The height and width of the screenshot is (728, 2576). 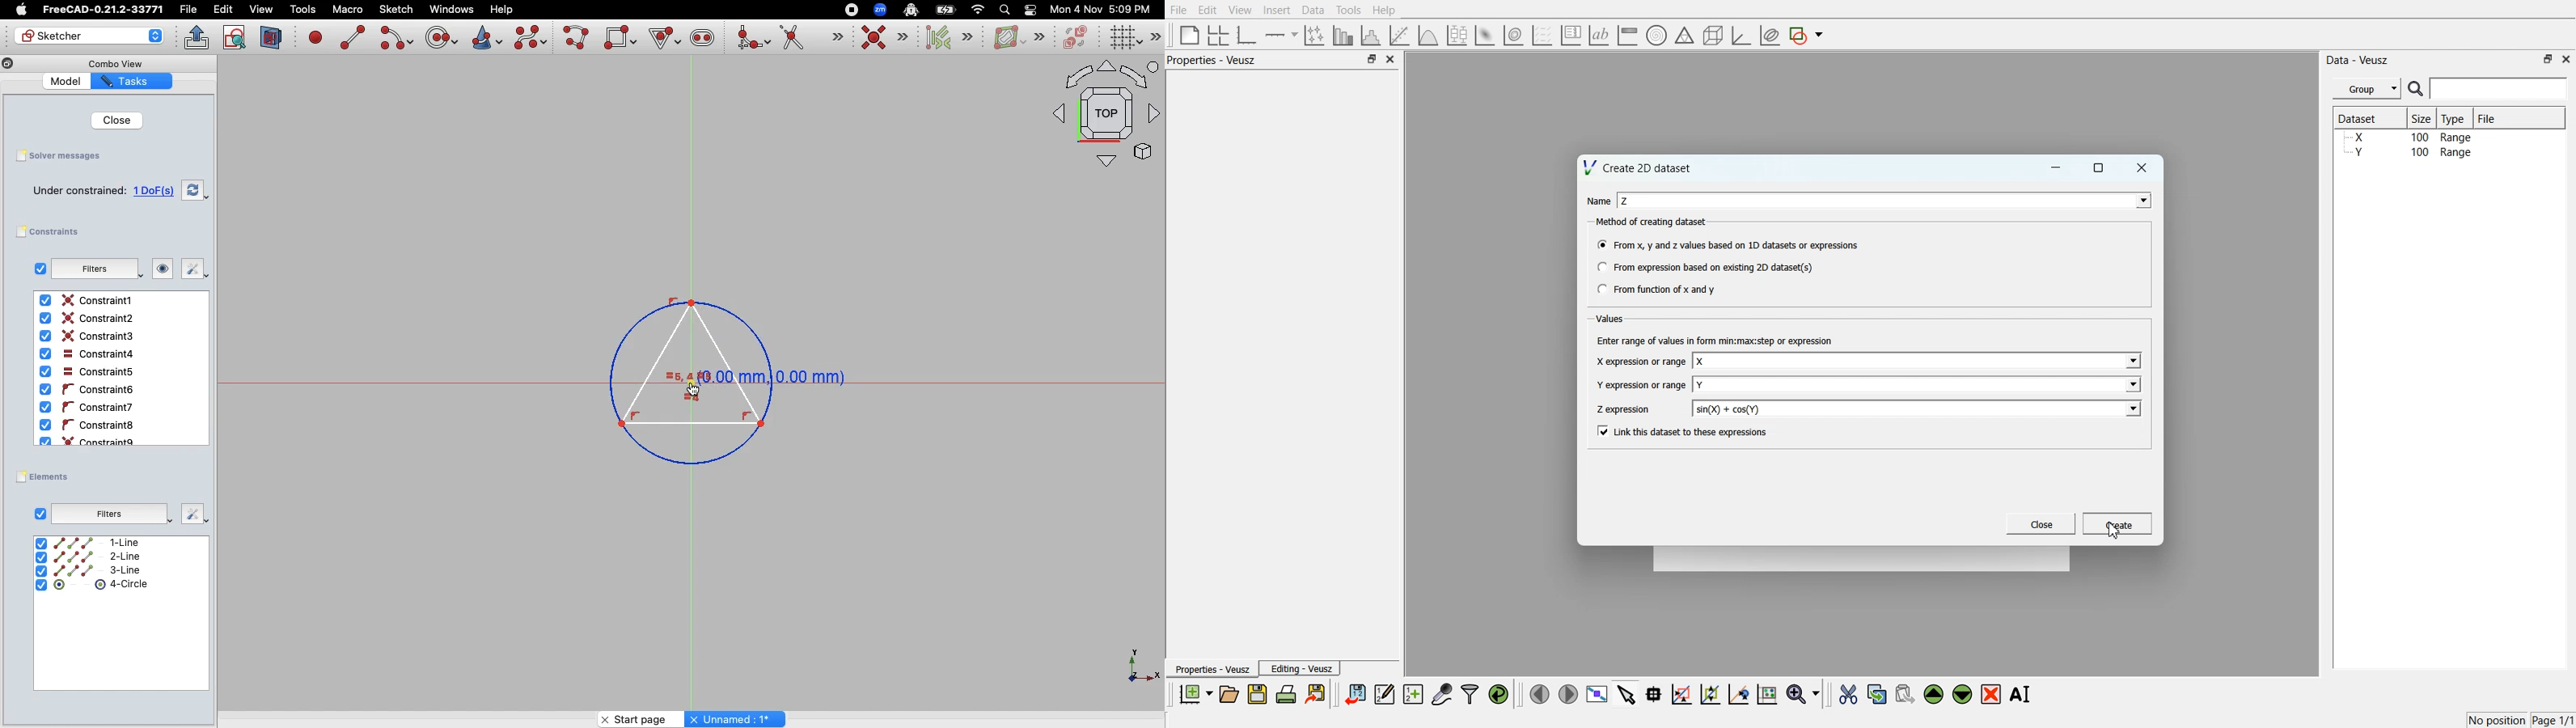 What do you see at coordinates (1598, 693) in the screenshot?
I see `View plot full screen` at bounding box center [1598, 693].